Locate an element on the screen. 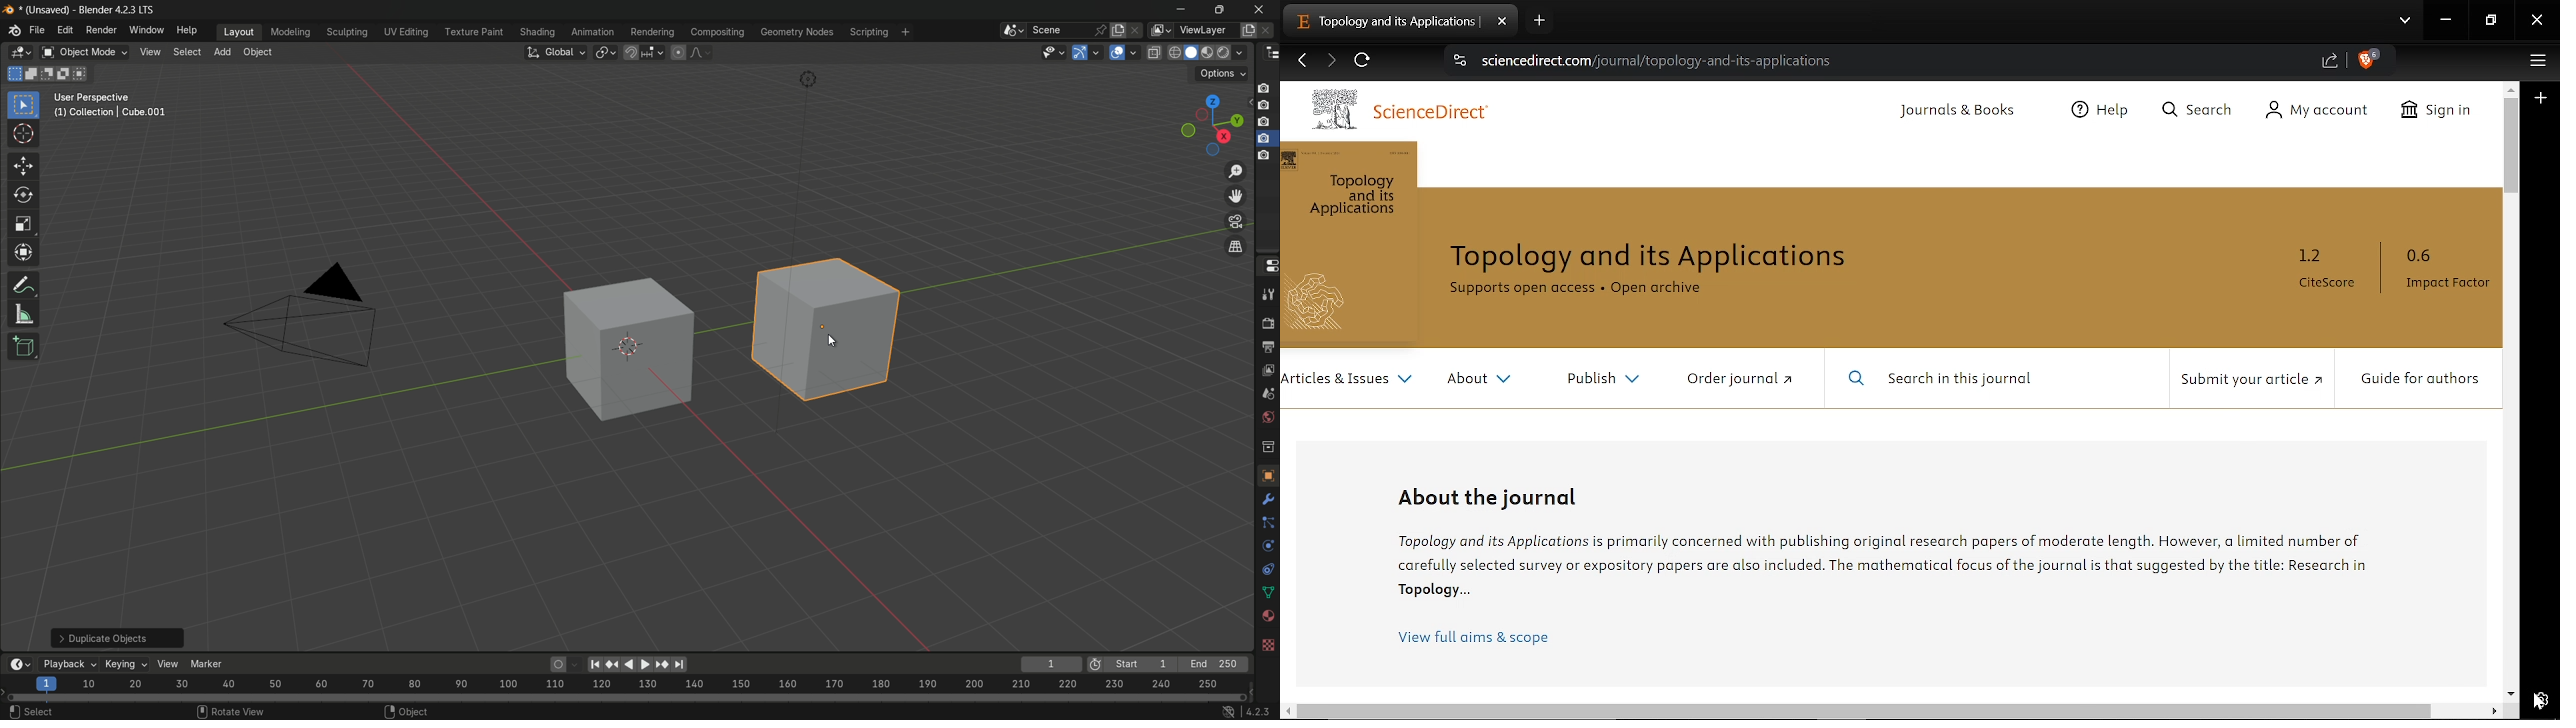  move is located at coordinates (23, 165).